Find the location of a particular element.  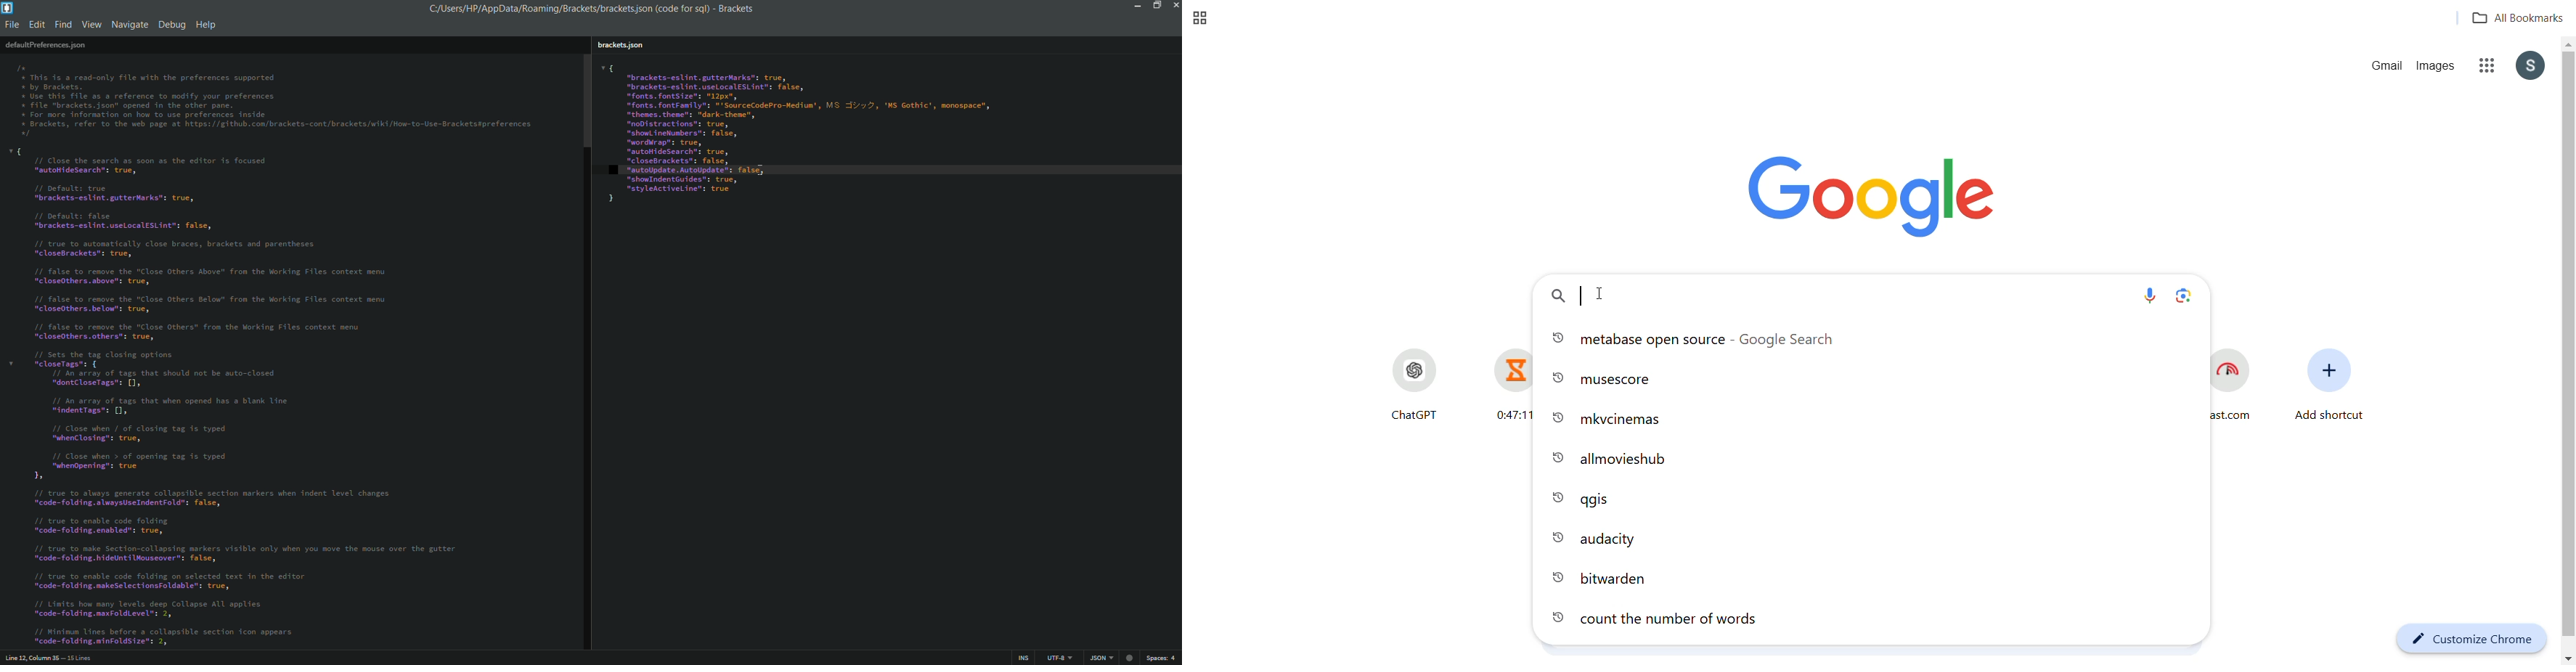

{“brackets-eslint. gutterMarks": true,"brackets-eslint.useLocalESLint": false,“fonts. fontsize": "2px","fonts. fontFamily": "'SourceCodePro-Medium', MS =i/y 2, 'MS Gothic’, monospace",“themes. theme": "dark-thene",“noDistractions": true,“shoul inetumbers": false,“wordwrap": true,“autoitidesearch®; true,"closeBrackets": false,“autoUpdate. AutoUpdate": falsd]“showlndentGuides": true,“styleActiveline"s true} is located at coordinates (881, 134).